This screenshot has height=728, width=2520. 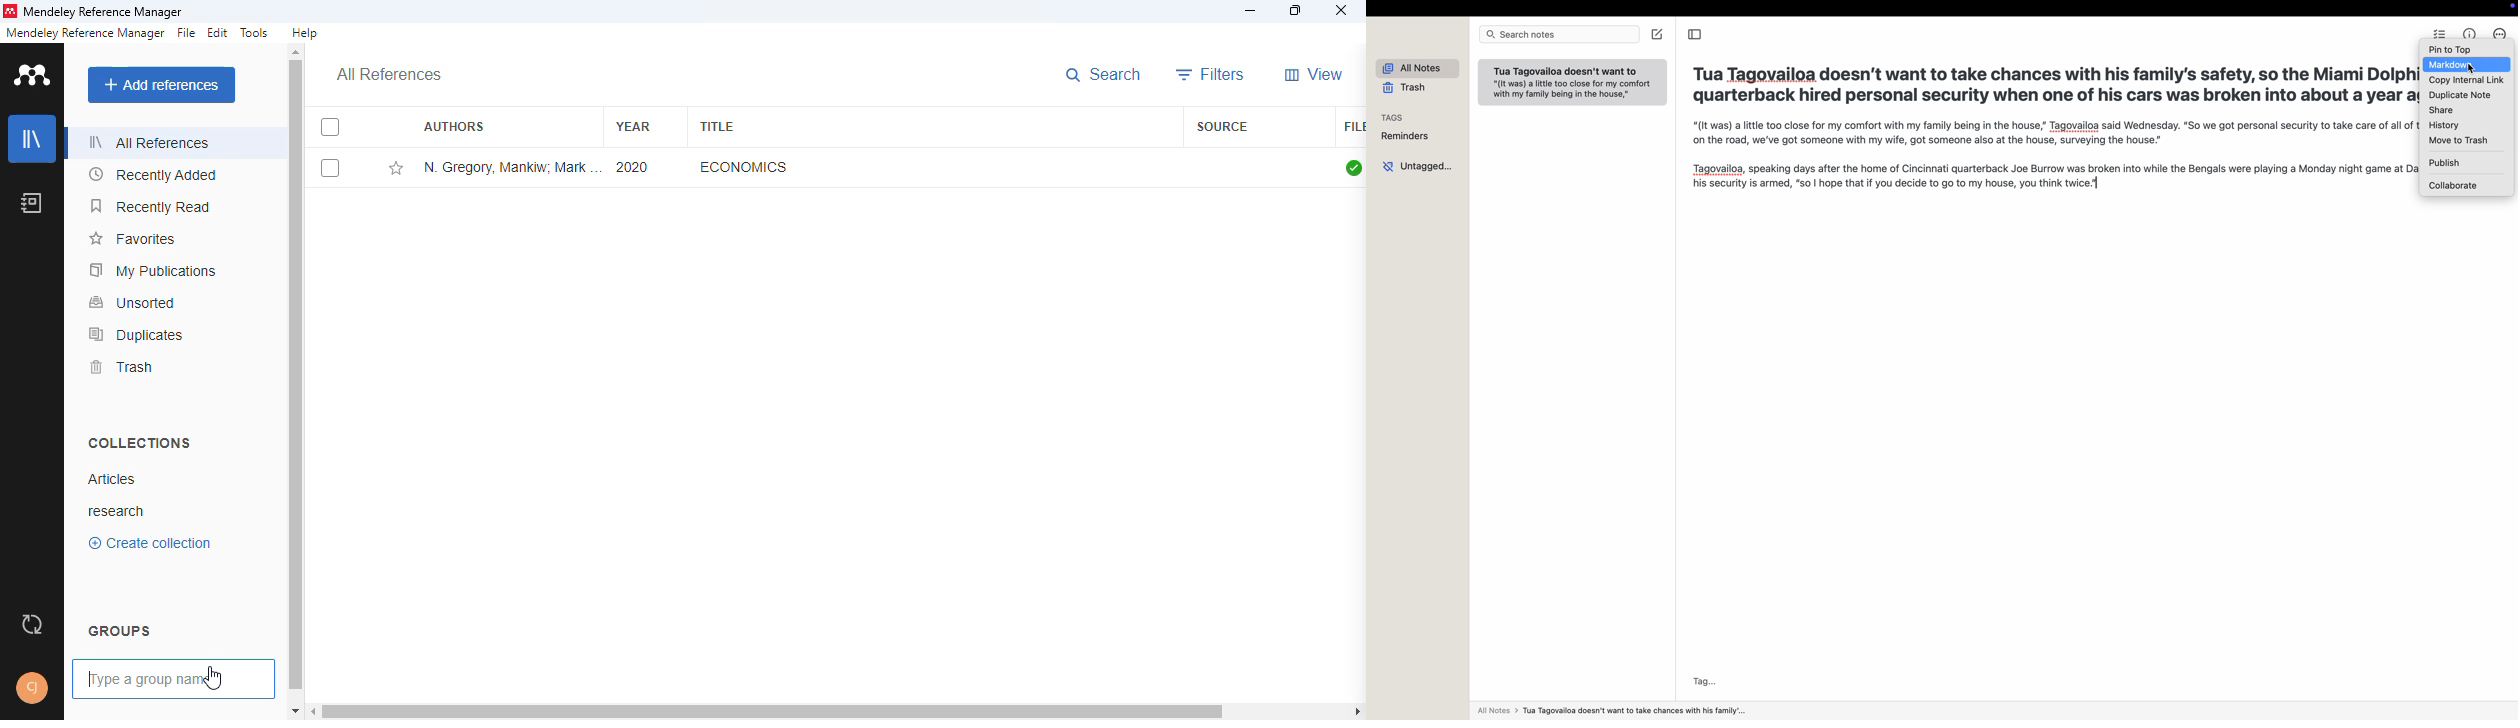 What do you see at coordinates (155, 271) in the screenshot?
I see `my publications` at bounding box center [155, 271].